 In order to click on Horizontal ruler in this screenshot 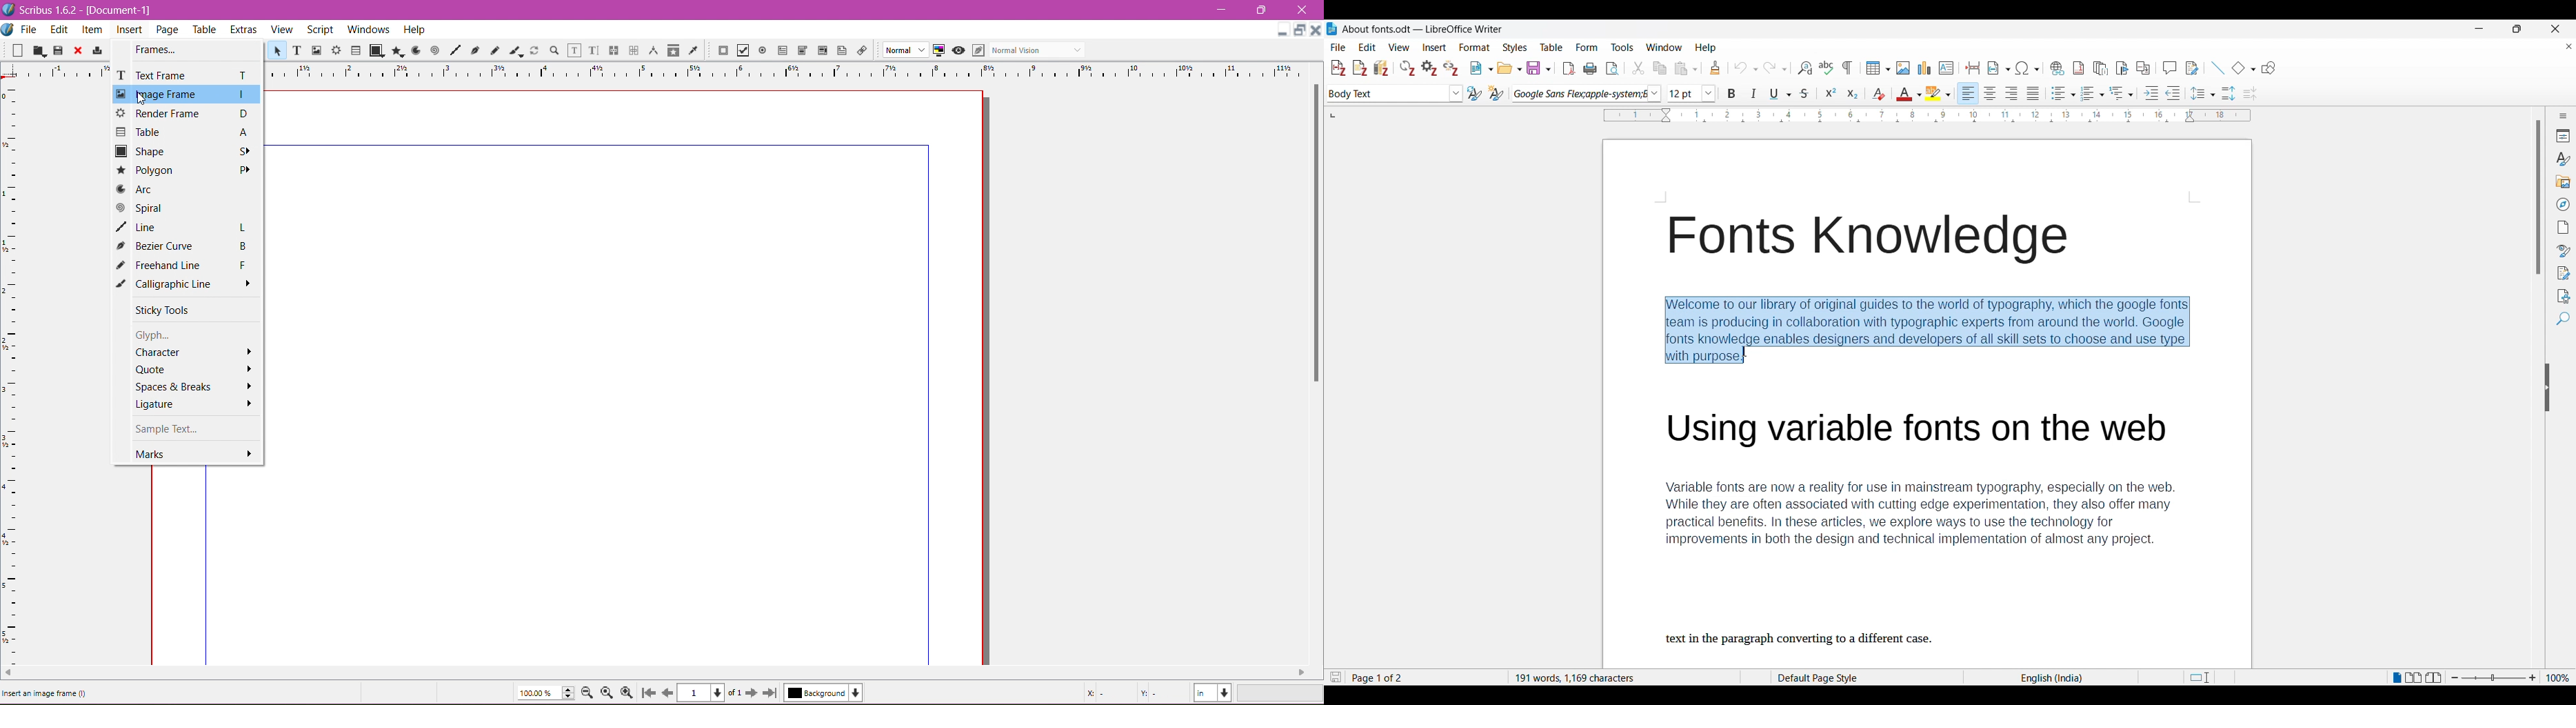, I will do `click(793, 70)`.